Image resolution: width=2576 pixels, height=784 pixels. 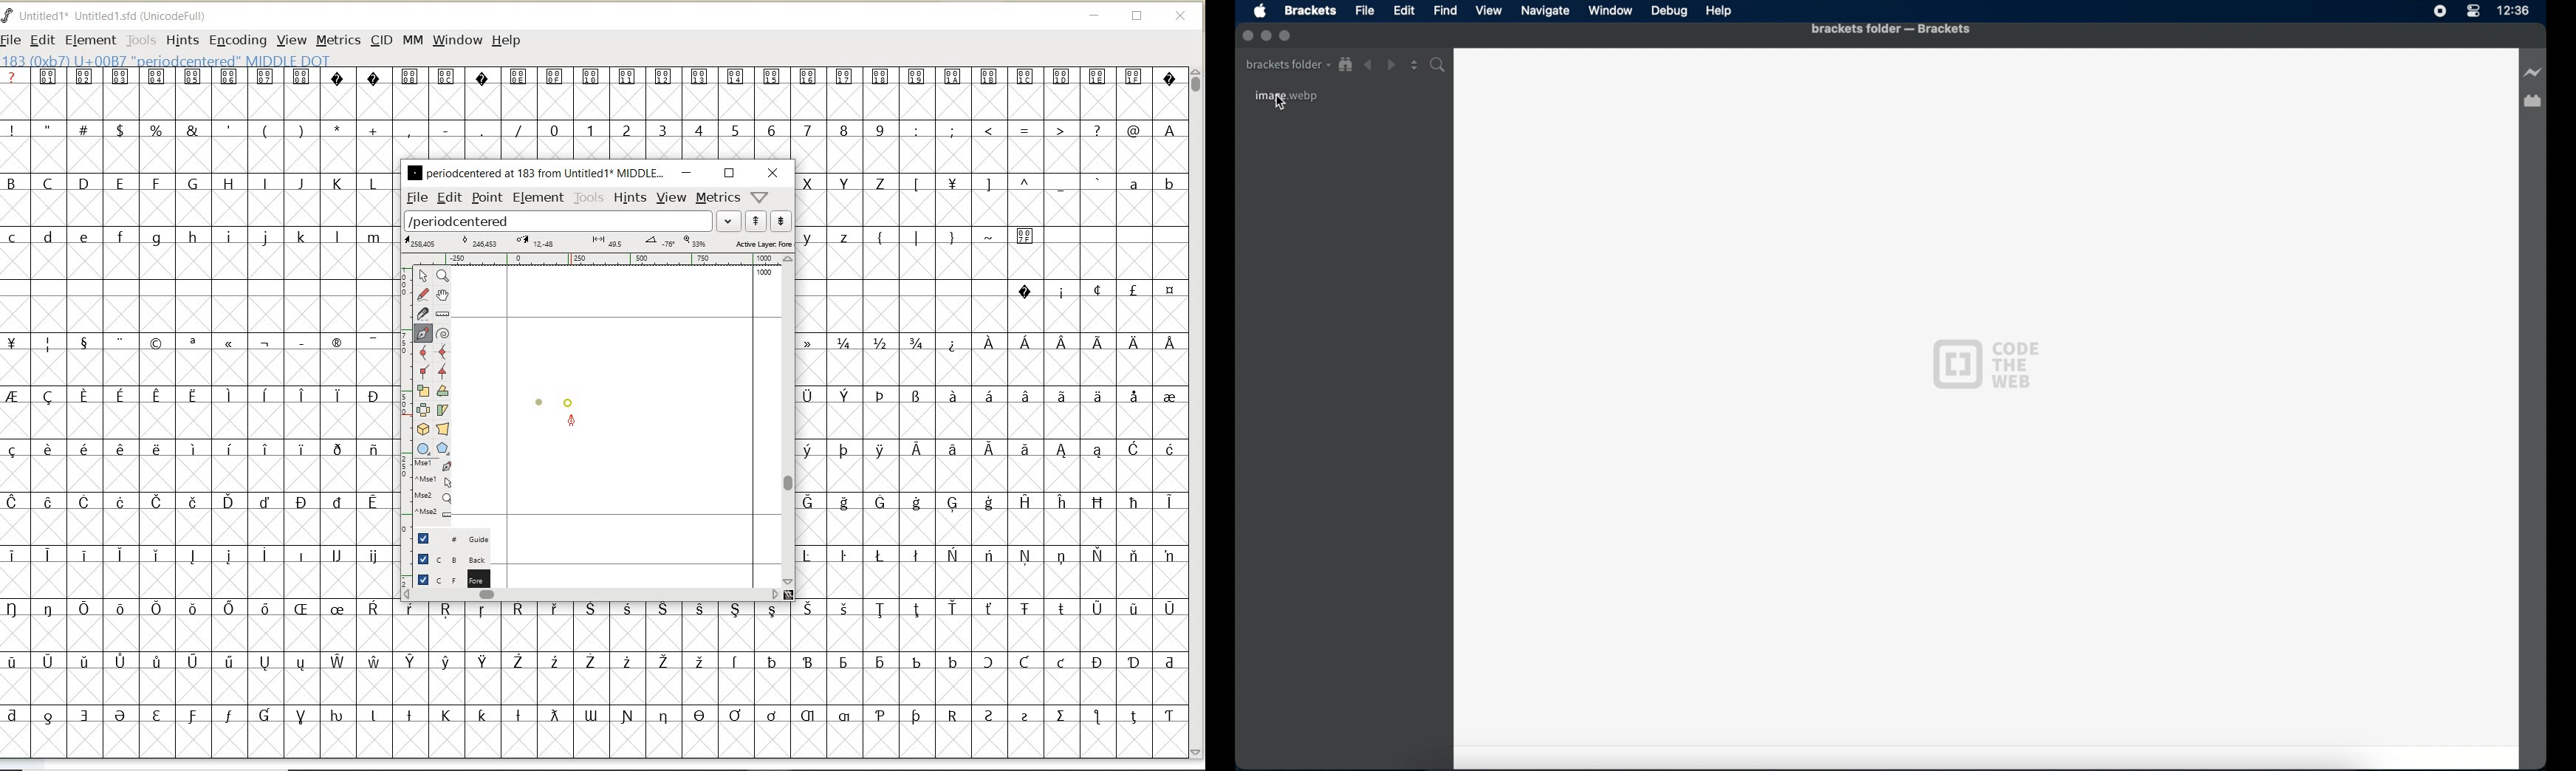 What do you see at coordinates (536, 197) in the screenshot?
I see `element` at bounding box center [536, 197].